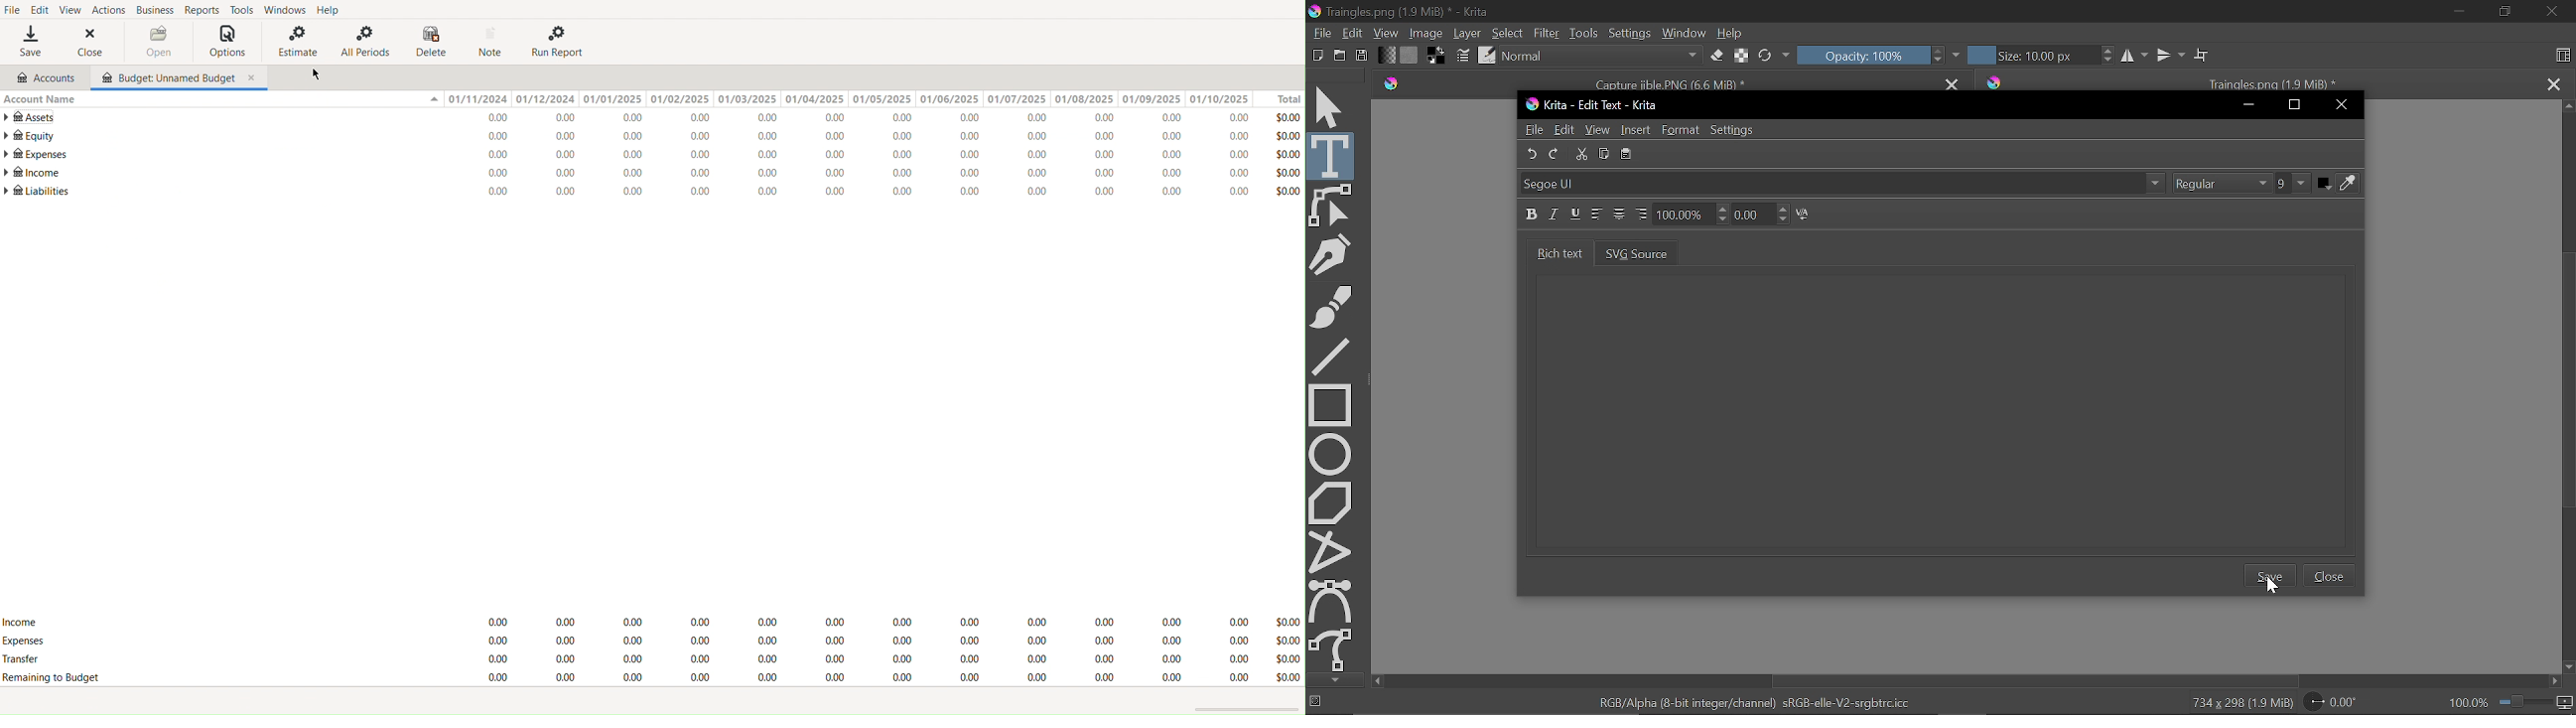  Describe the element at coordinates (200, 10) in the screenshot. I see `Reports` at that location.